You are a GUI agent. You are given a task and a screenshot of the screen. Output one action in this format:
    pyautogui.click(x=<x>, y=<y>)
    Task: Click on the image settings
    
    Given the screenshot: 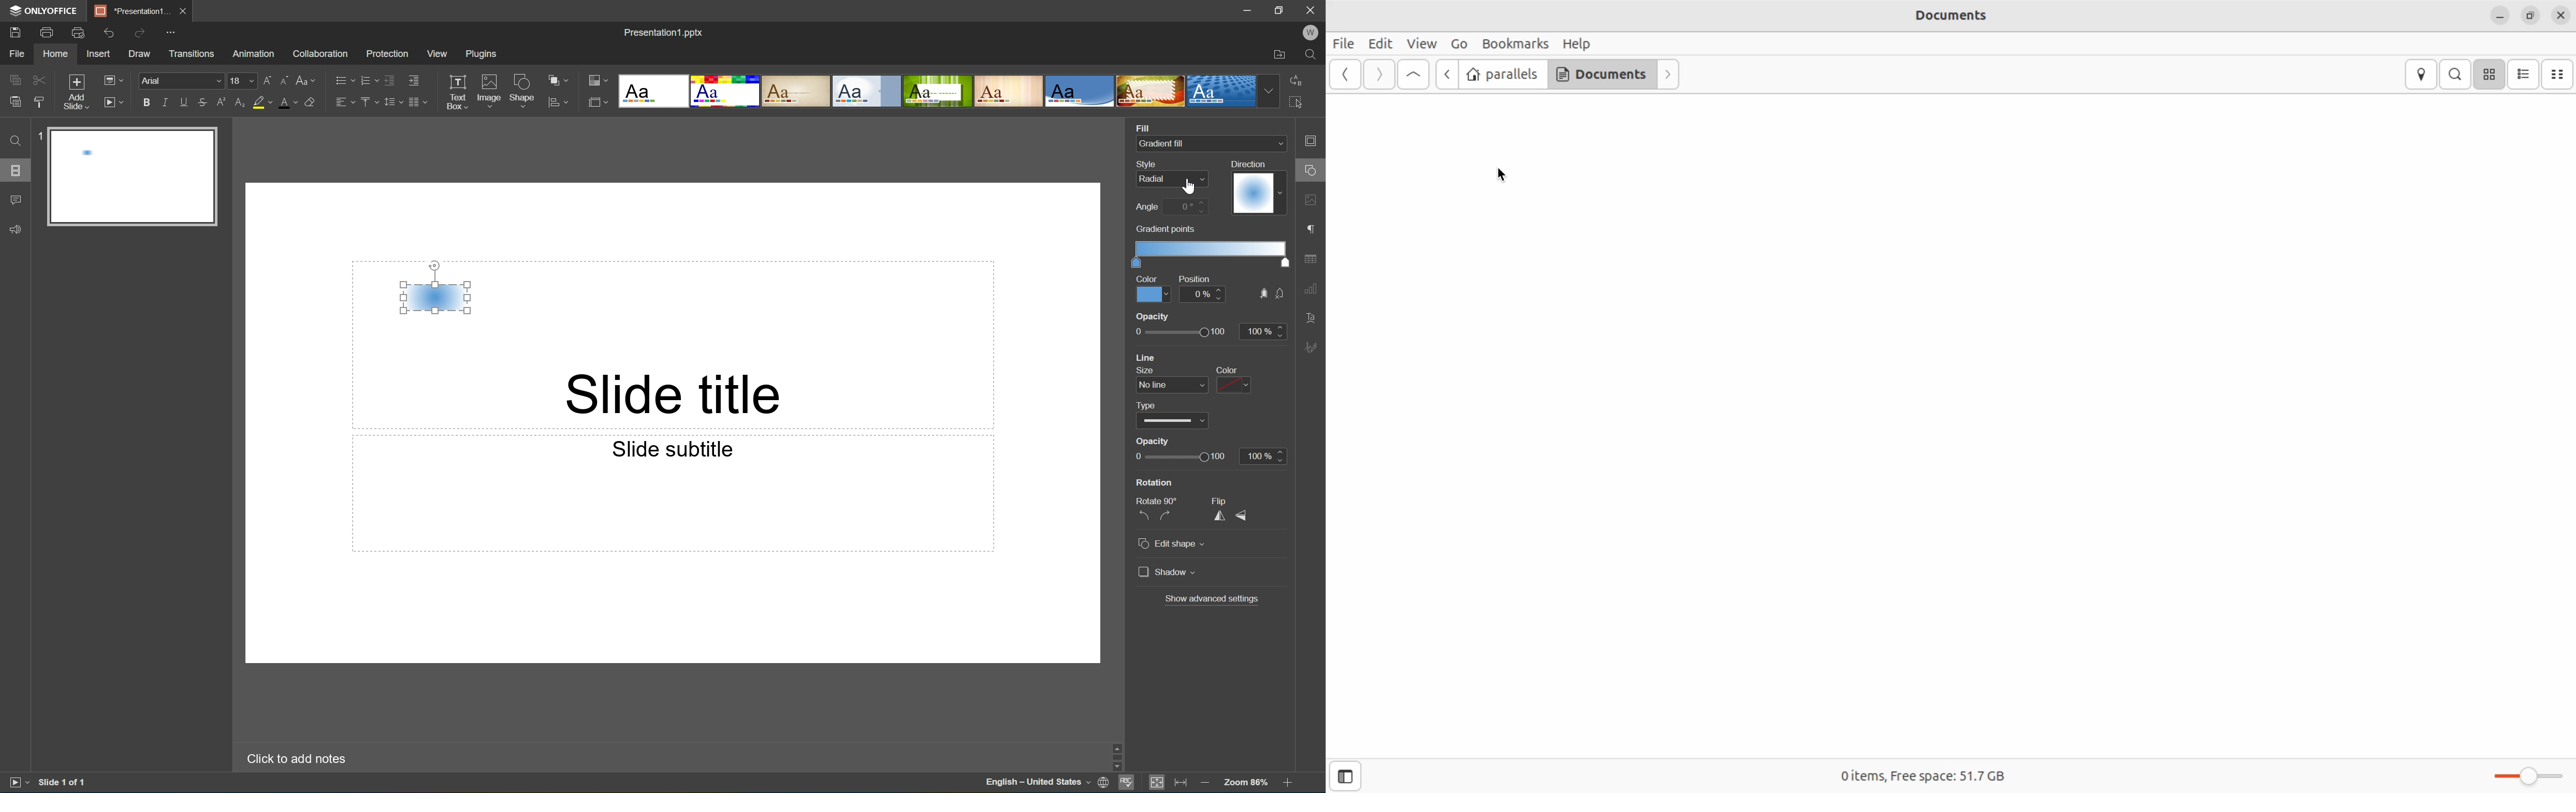 What is the action you would take?
    pyautogui.click(x=1312, y=202)
    